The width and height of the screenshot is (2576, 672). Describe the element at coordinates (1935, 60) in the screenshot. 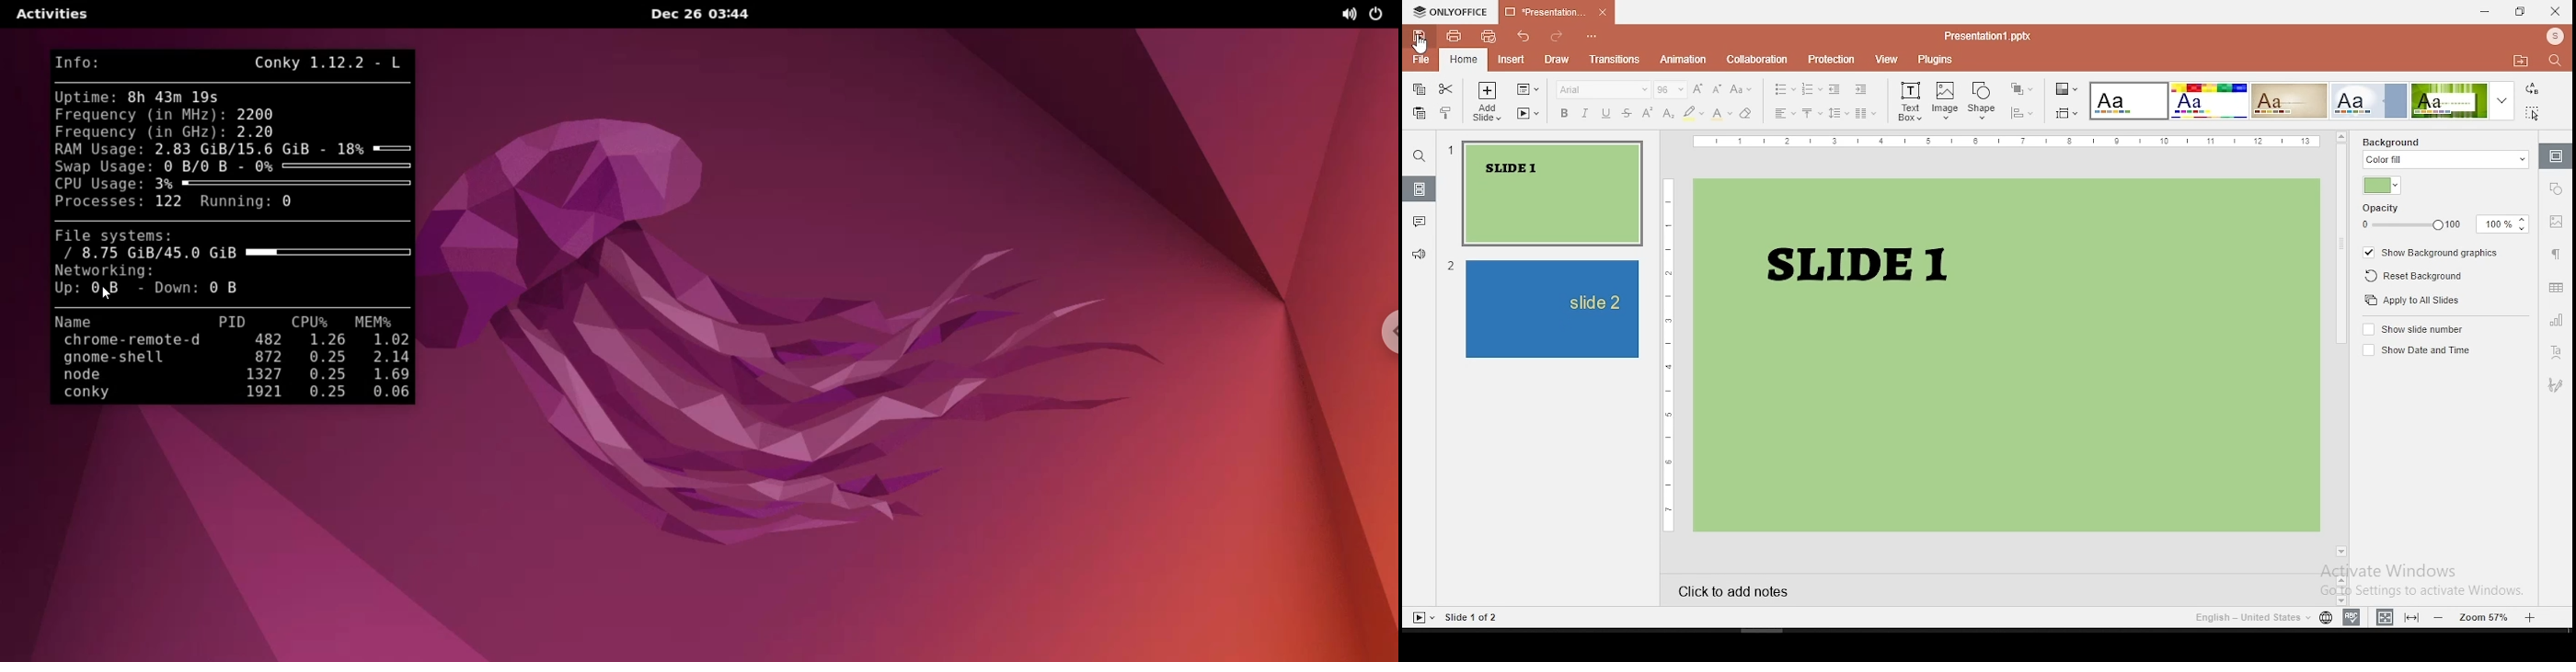

I see `plugins` at that location.